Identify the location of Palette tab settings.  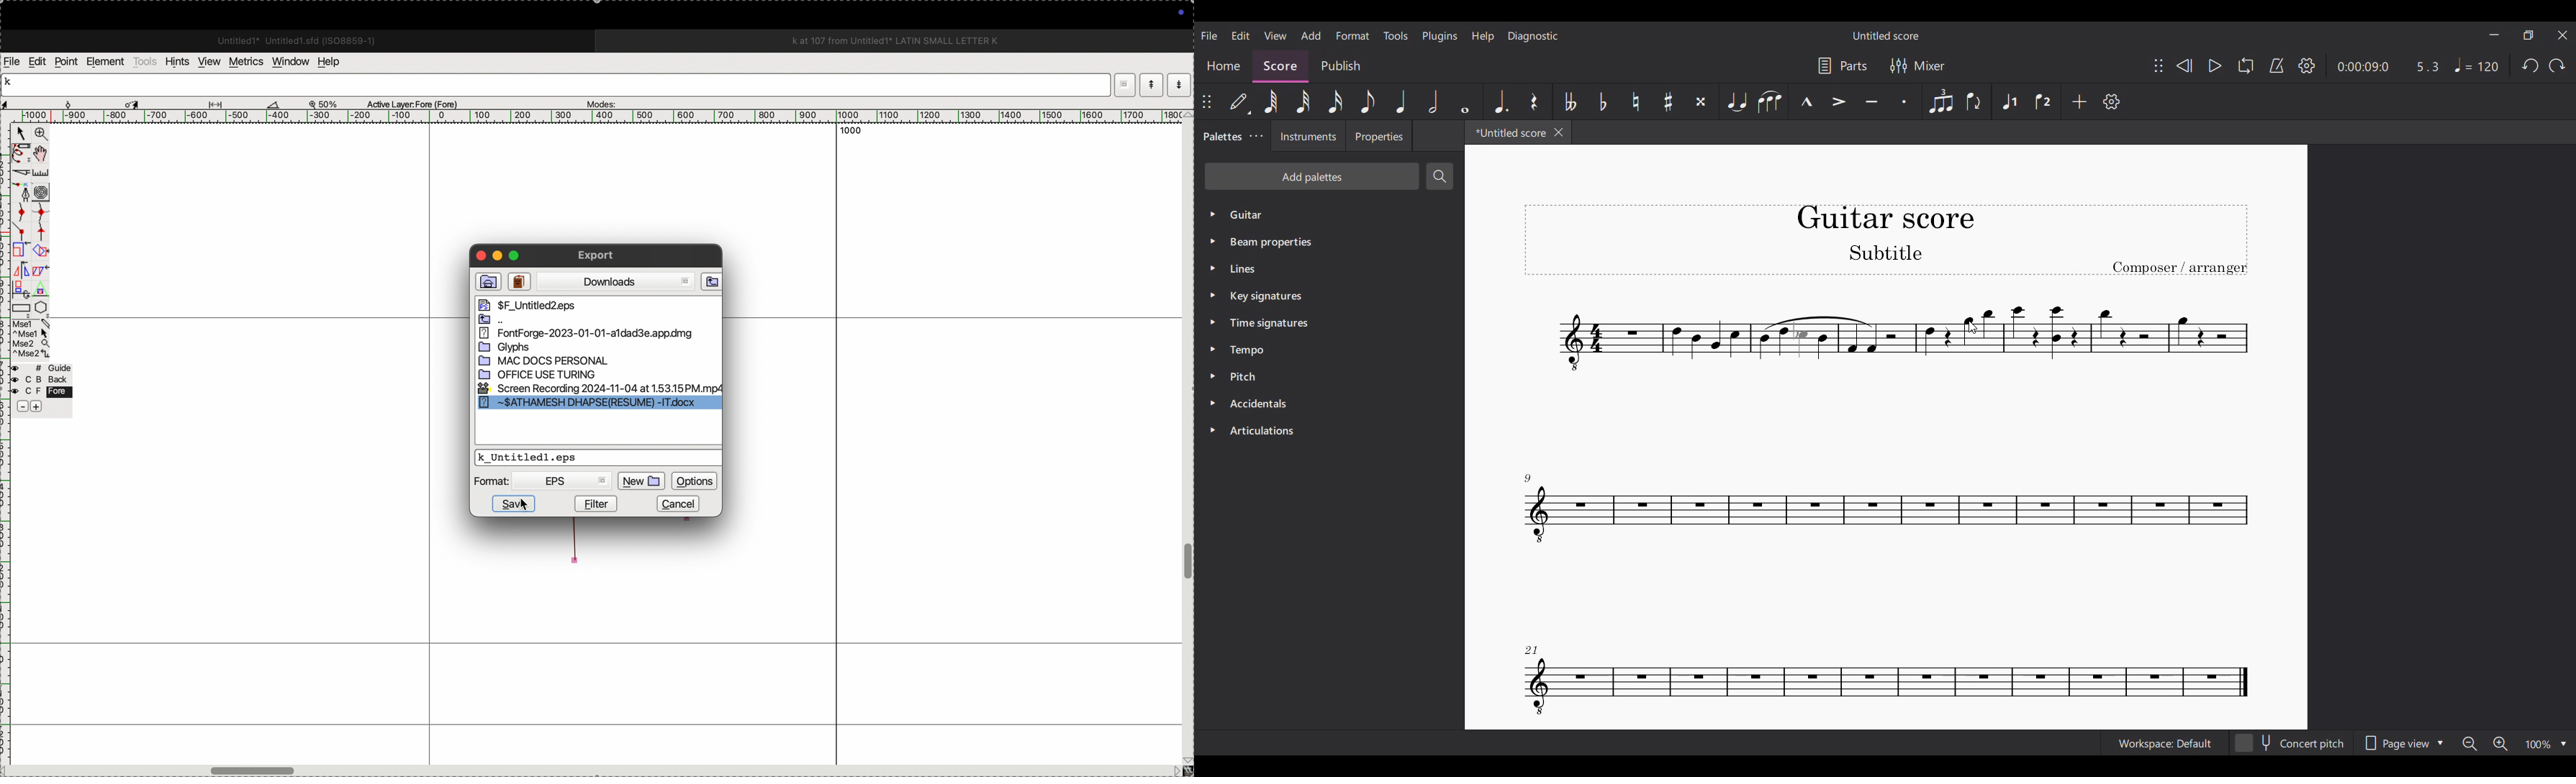
(1256, 136).